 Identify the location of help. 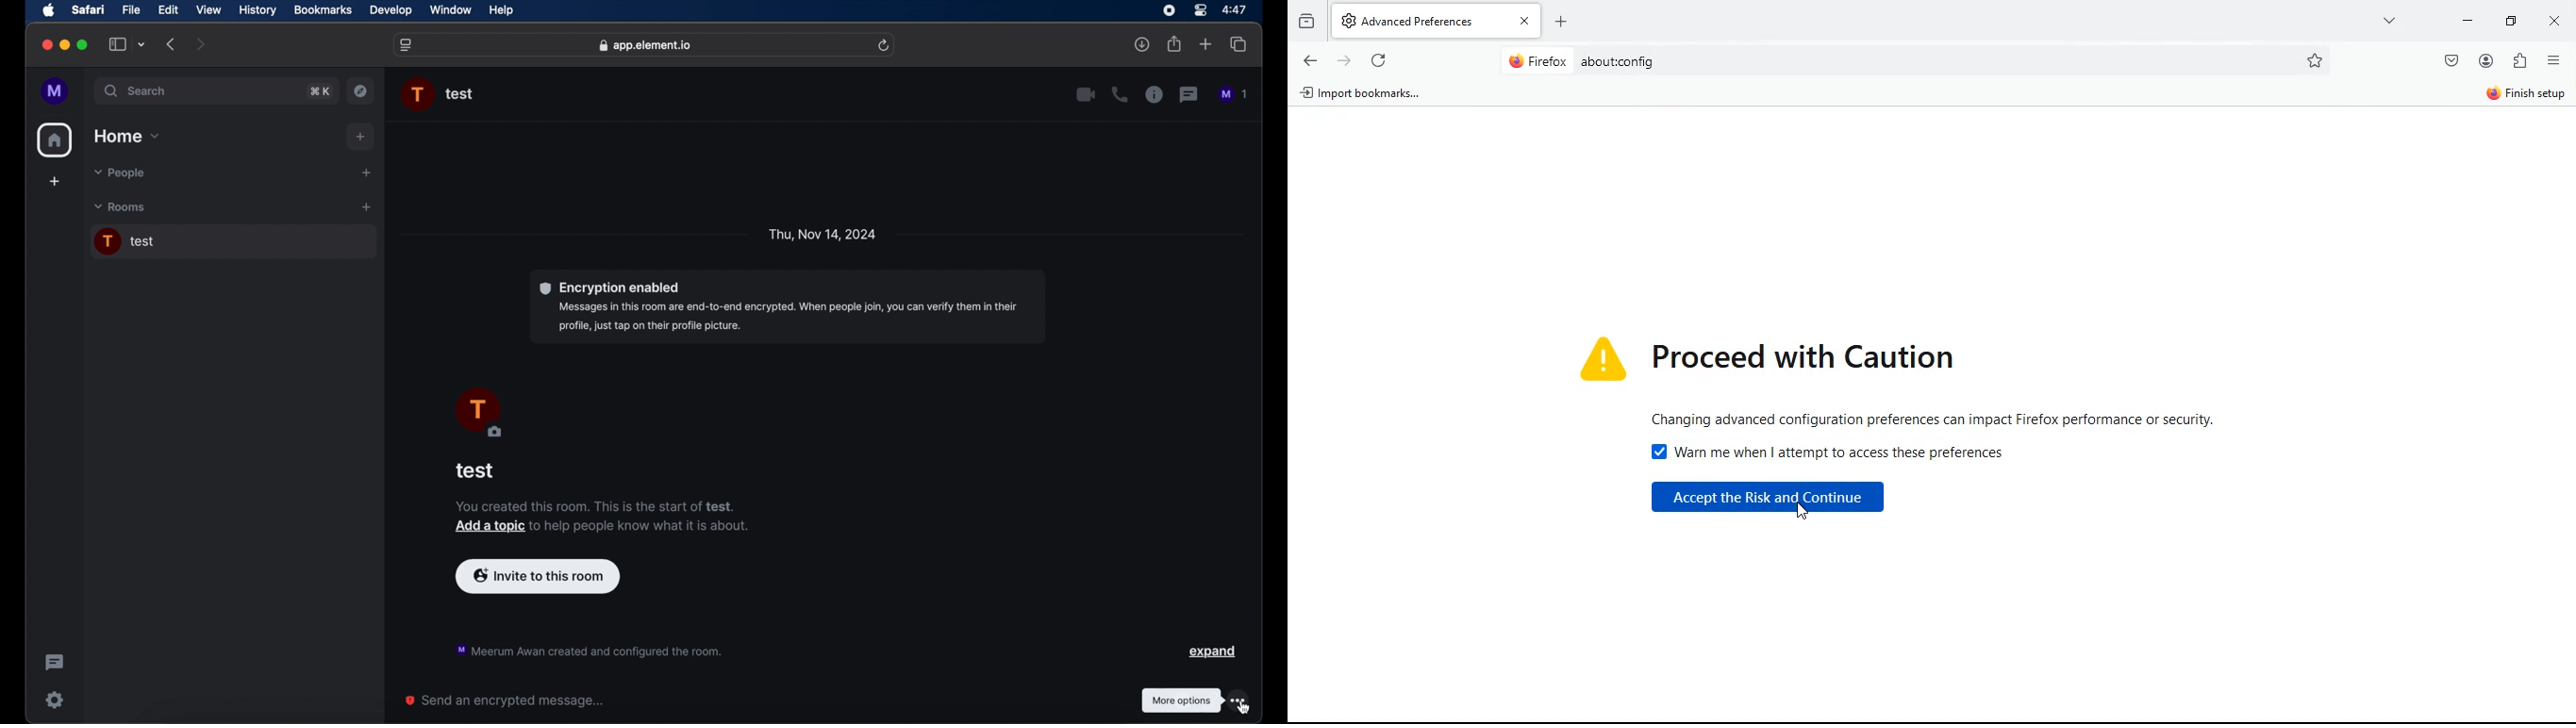
(502, 11).